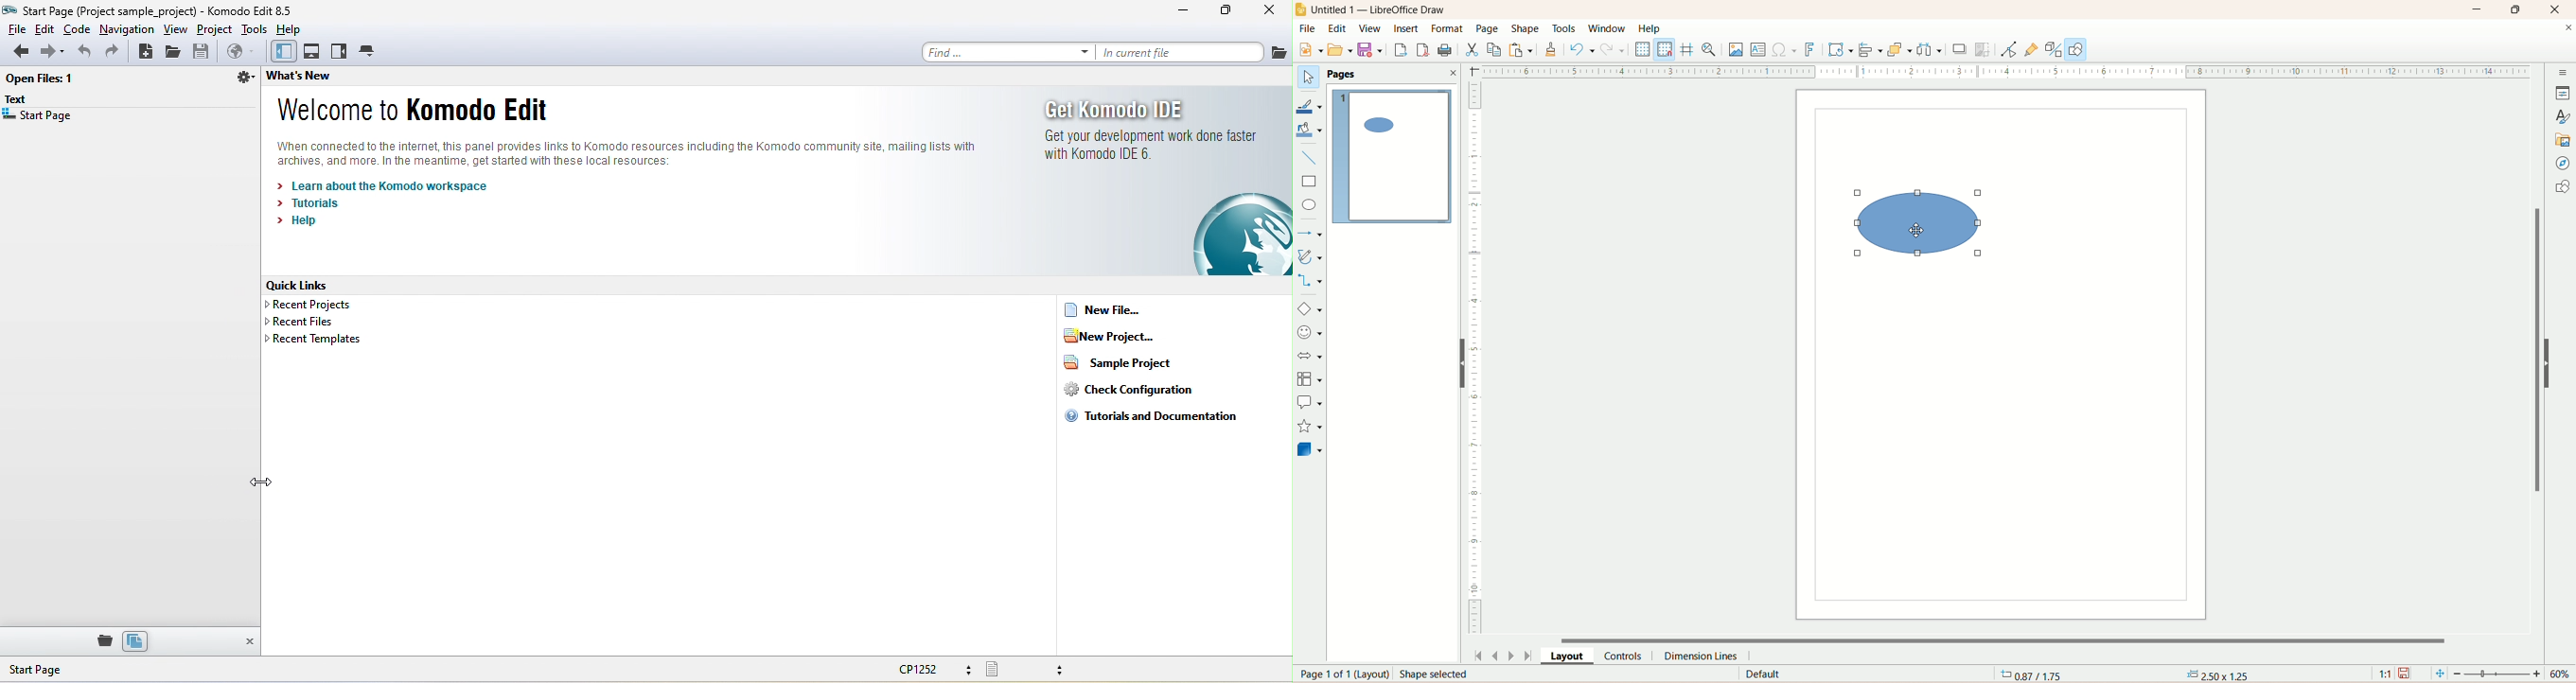 The height and width of the screenshot is (700, 2576). What do you see at coordinates (1582, 49) in the screenshot?
I see `undo` at bounding box center [1582, 49].